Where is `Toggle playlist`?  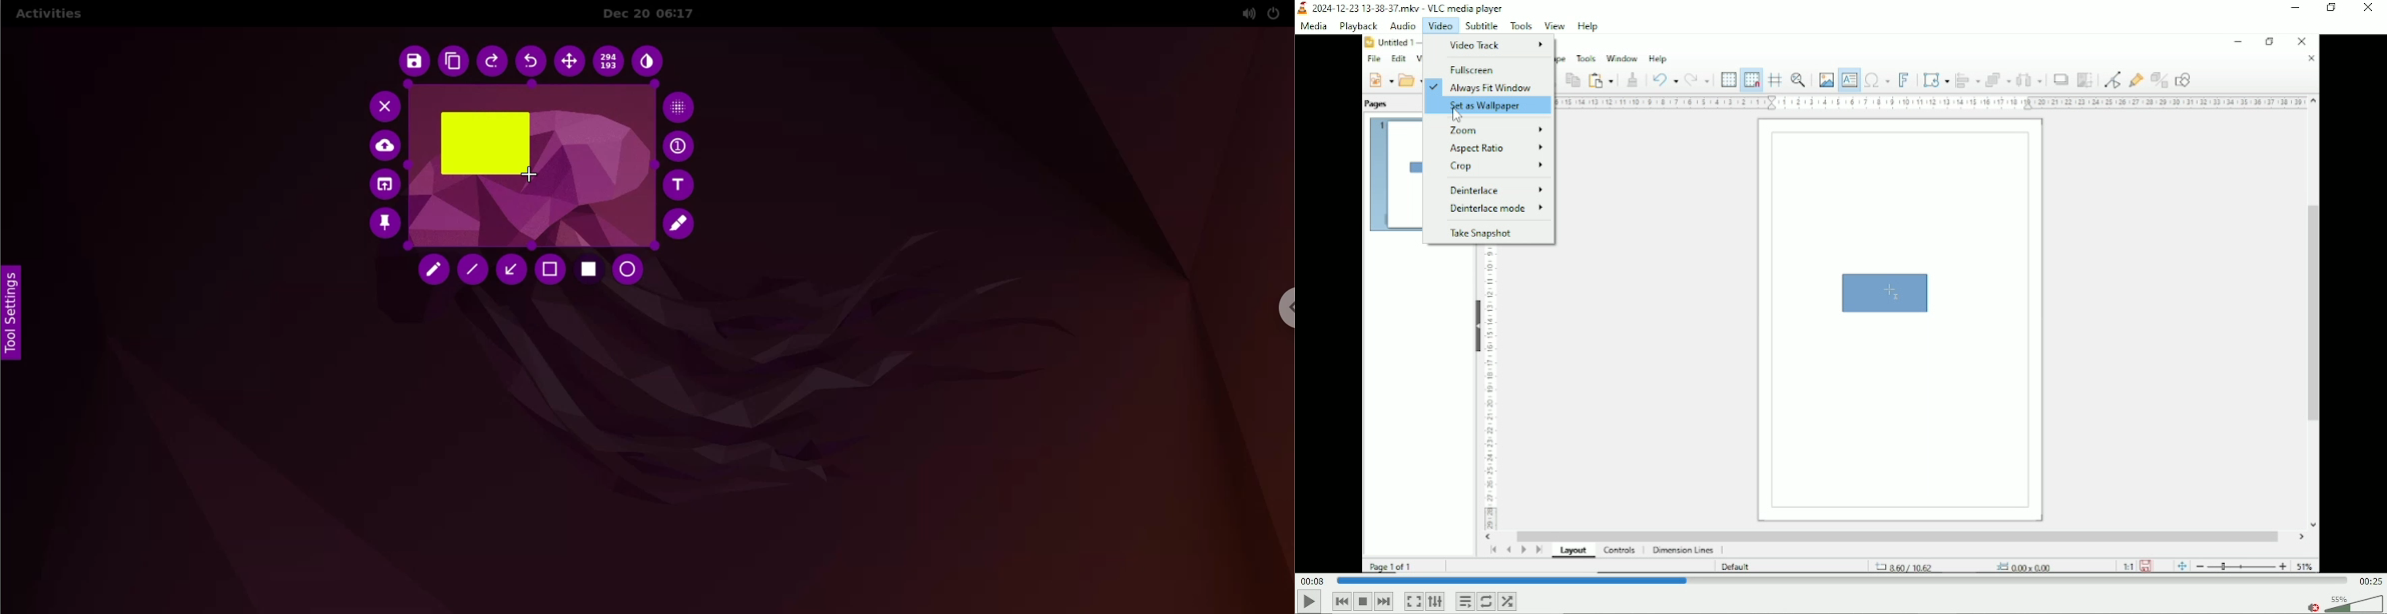 Toggle playlist is located at coordinates (1464, 602).